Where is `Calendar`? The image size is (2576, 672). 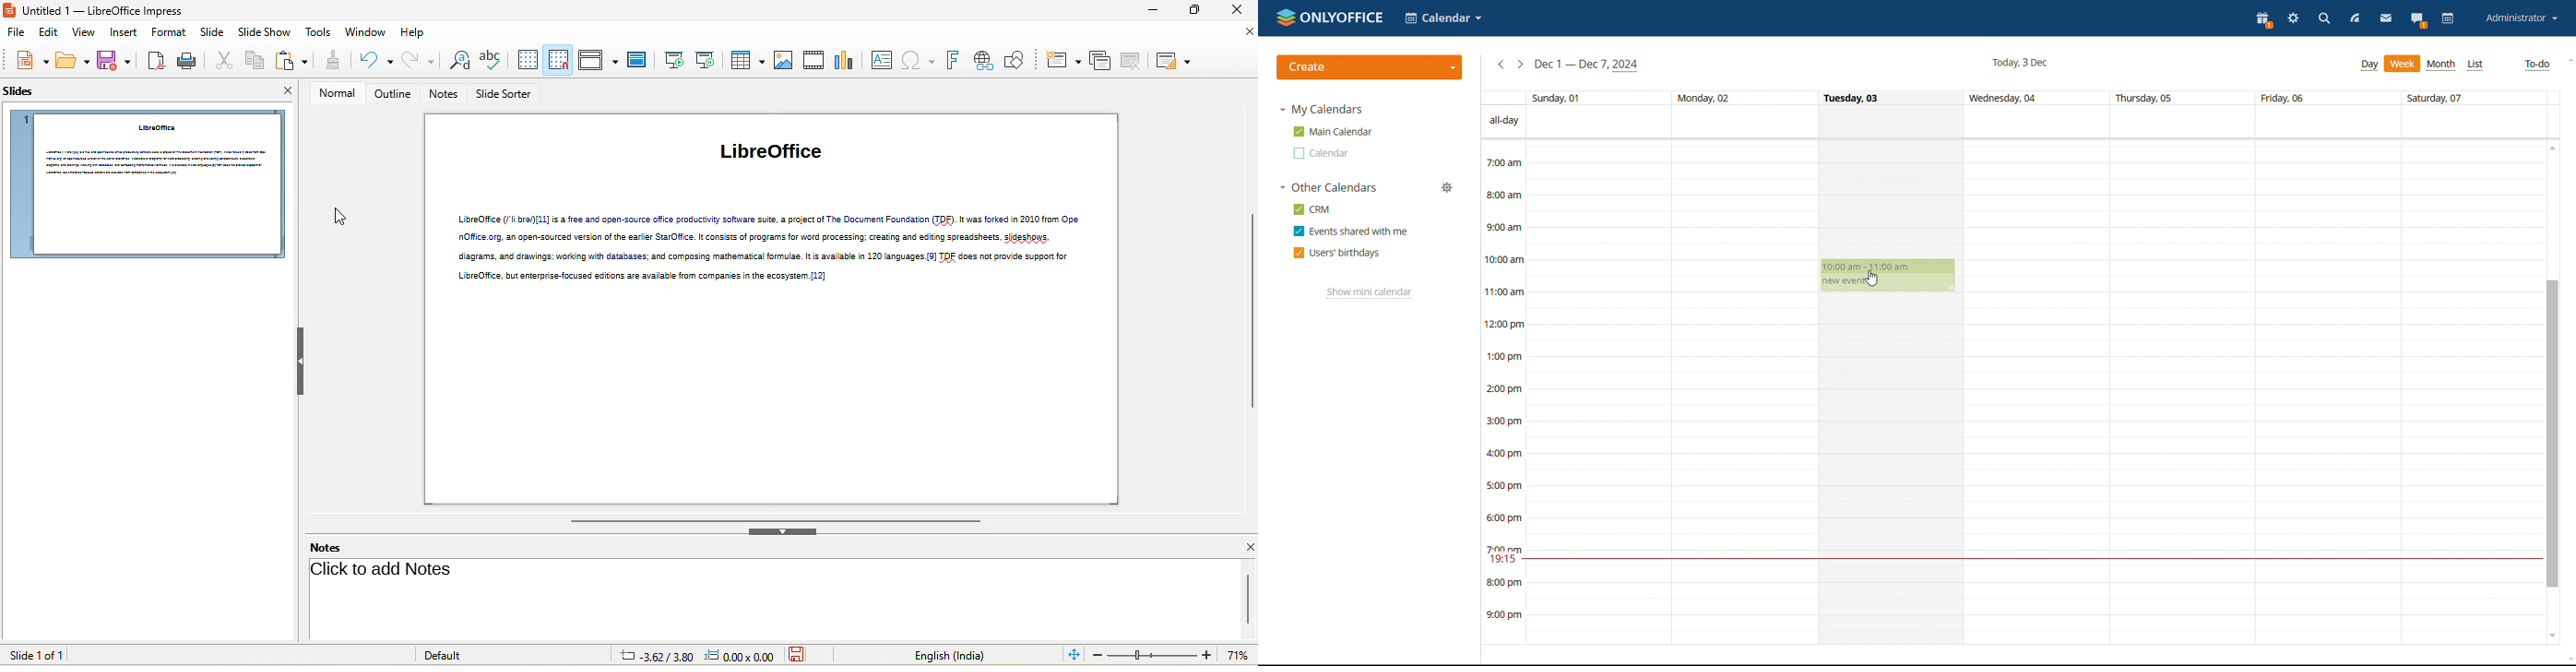
Calendar is located at coordinates (1319, 154).